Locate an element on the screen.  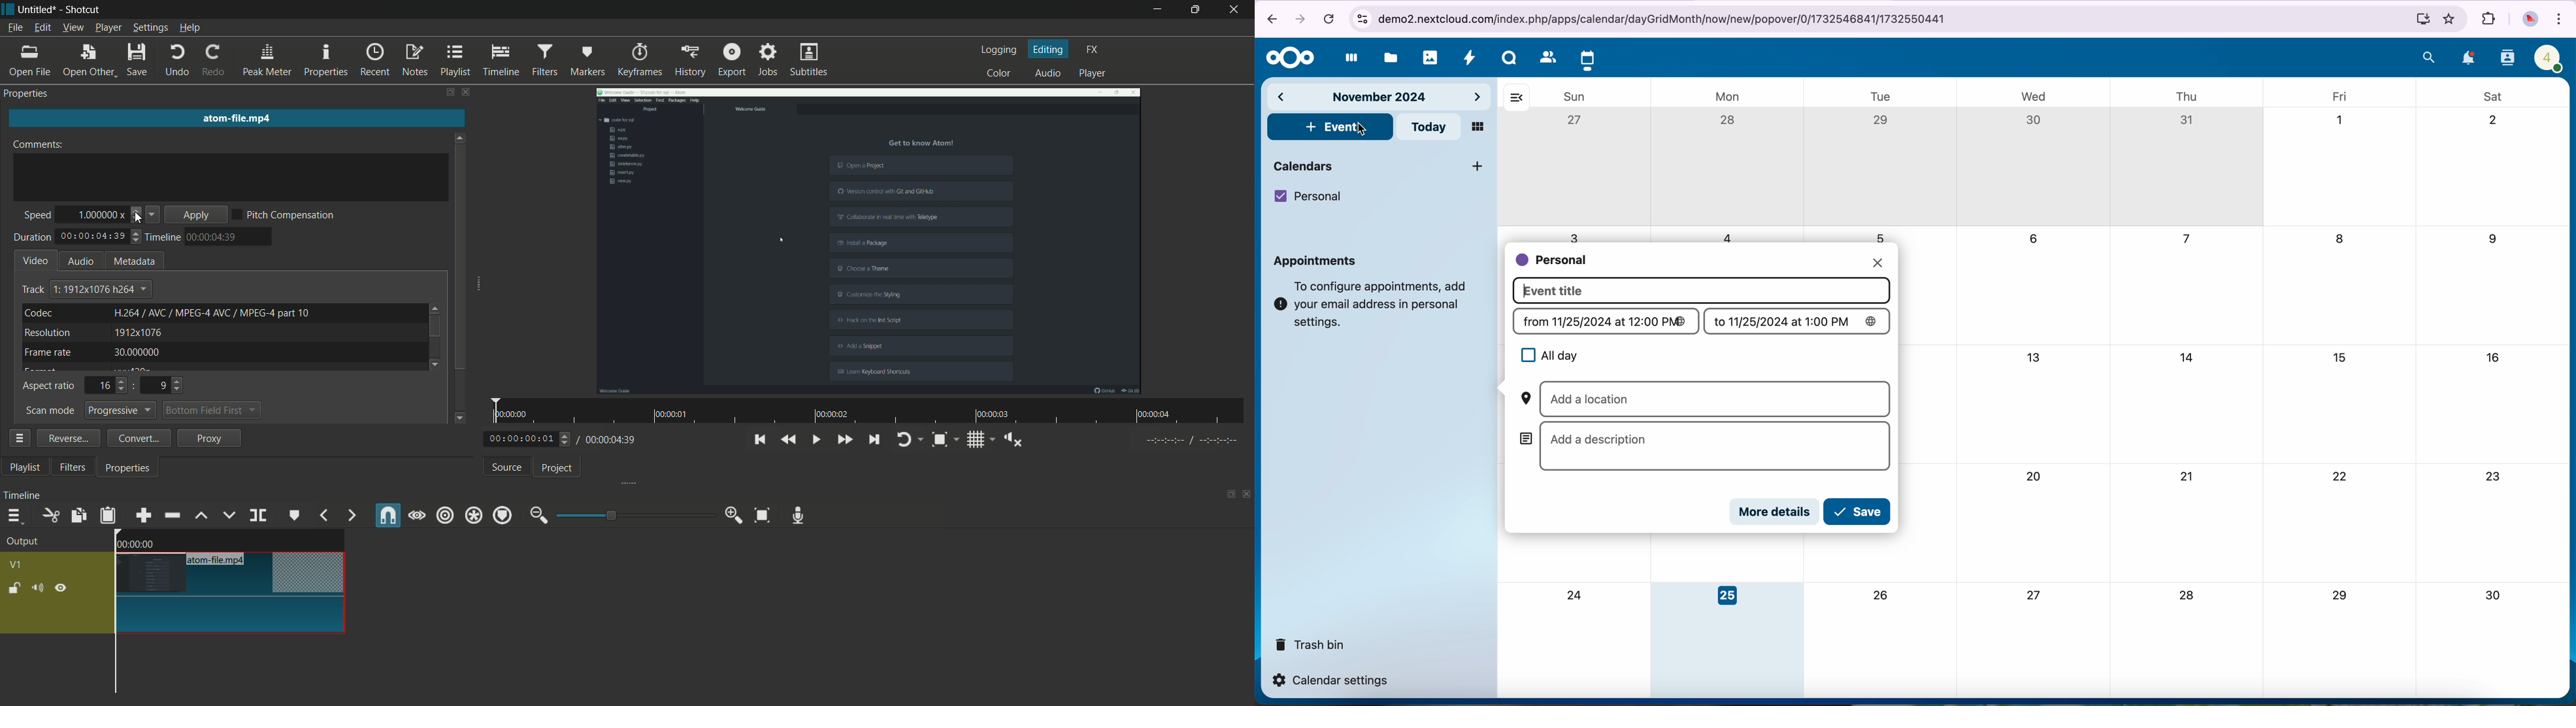
audio is located at coordinates (80, 261).